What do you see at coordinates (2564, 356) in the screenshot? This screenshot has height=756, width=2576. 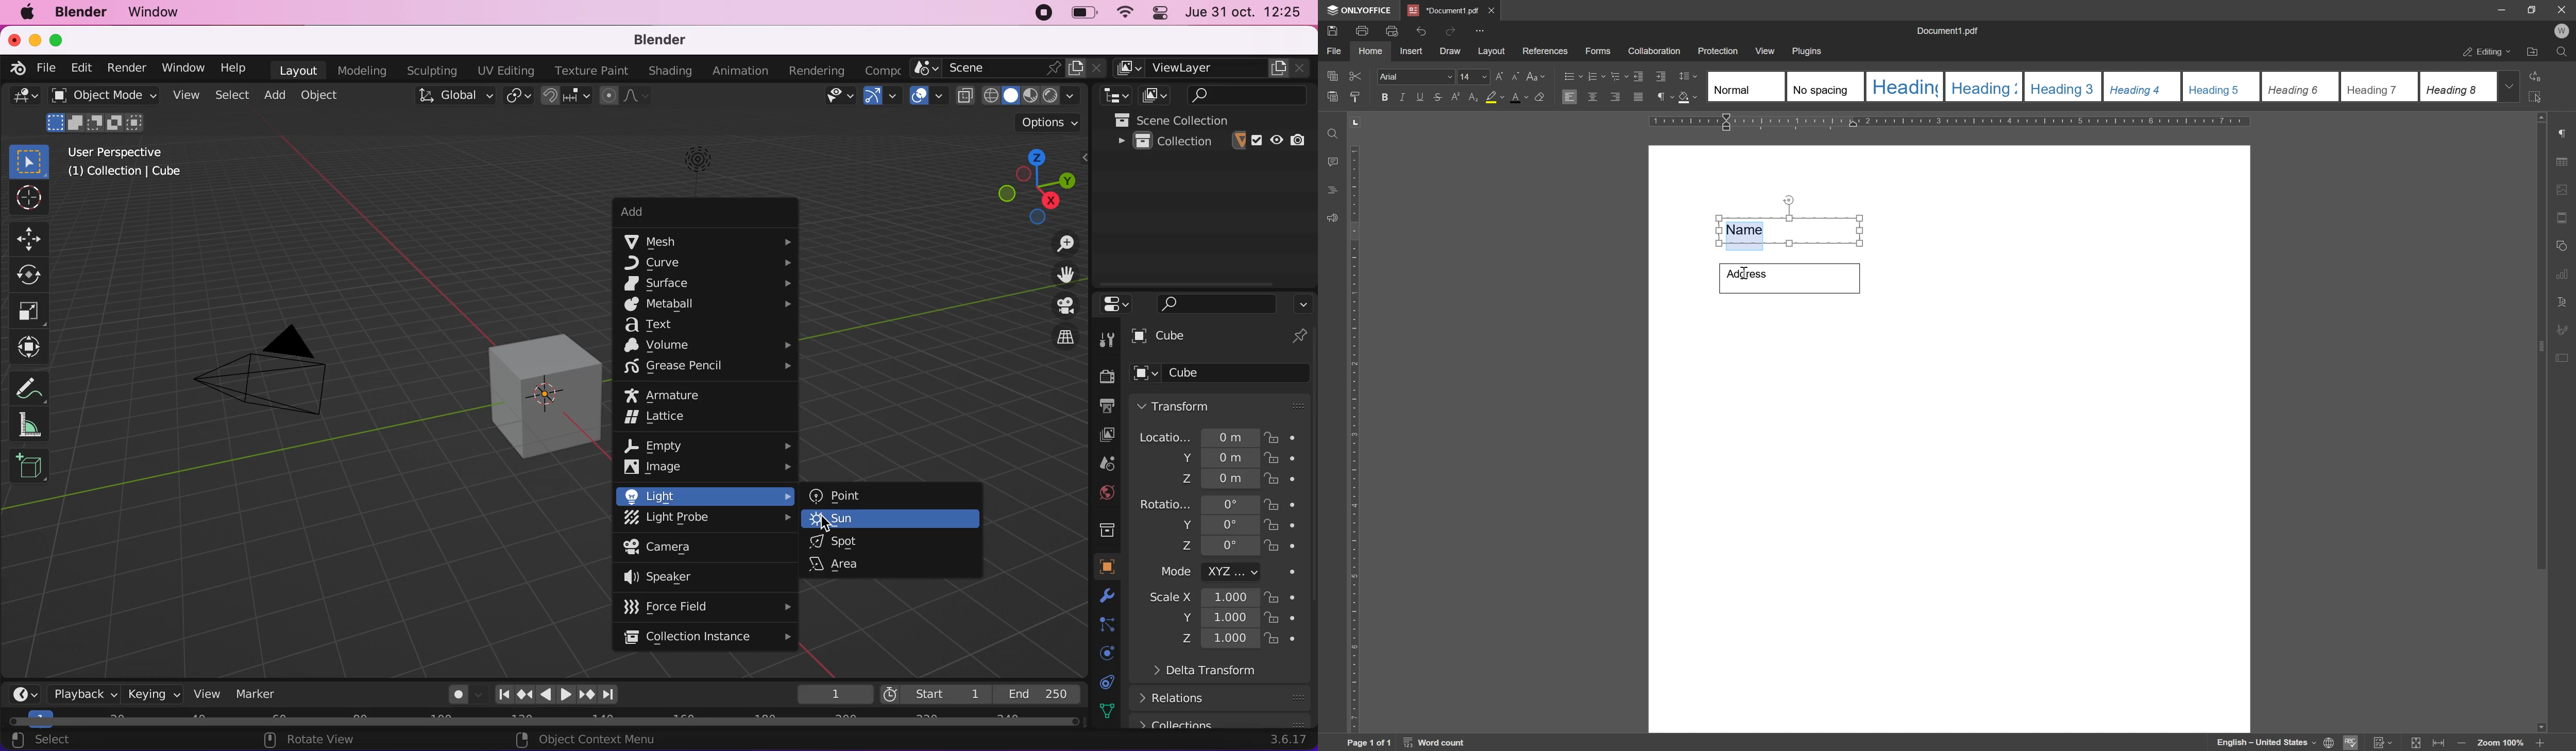 I see `form settings` at bounding box center [2564, 356].